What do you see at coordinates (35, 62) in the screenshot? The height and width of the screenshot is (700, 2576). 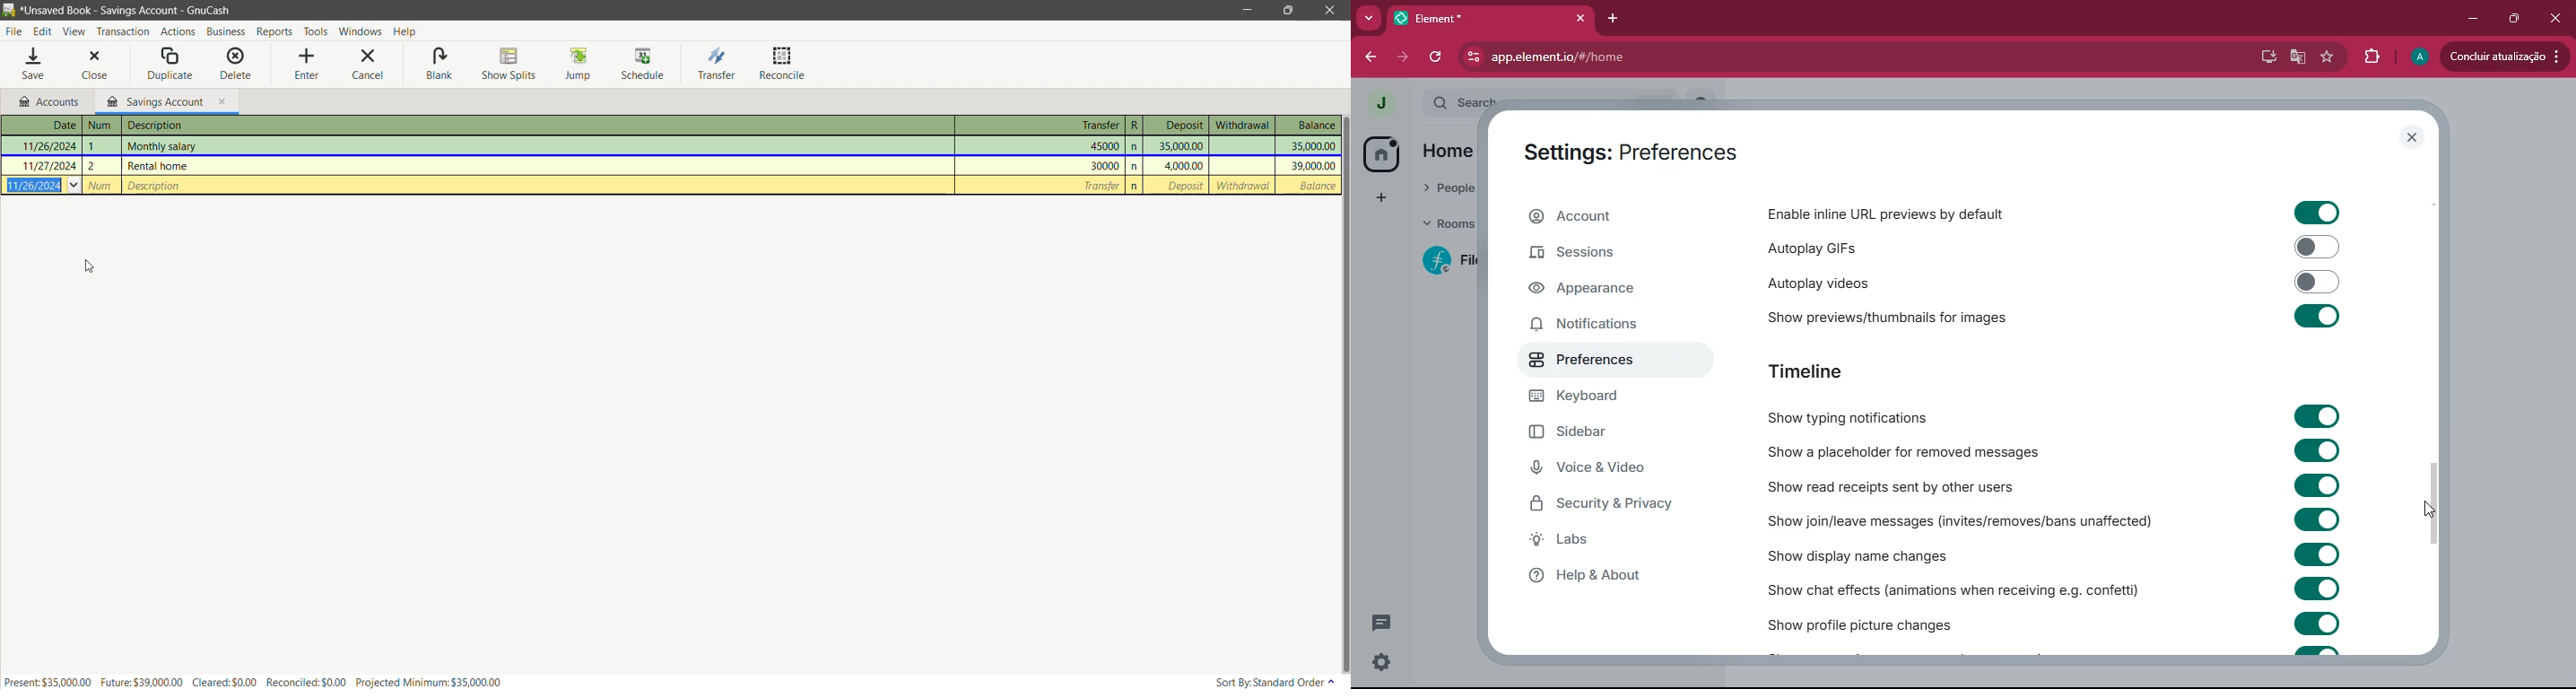 I see `Save ` at bounding box center [35, 62].